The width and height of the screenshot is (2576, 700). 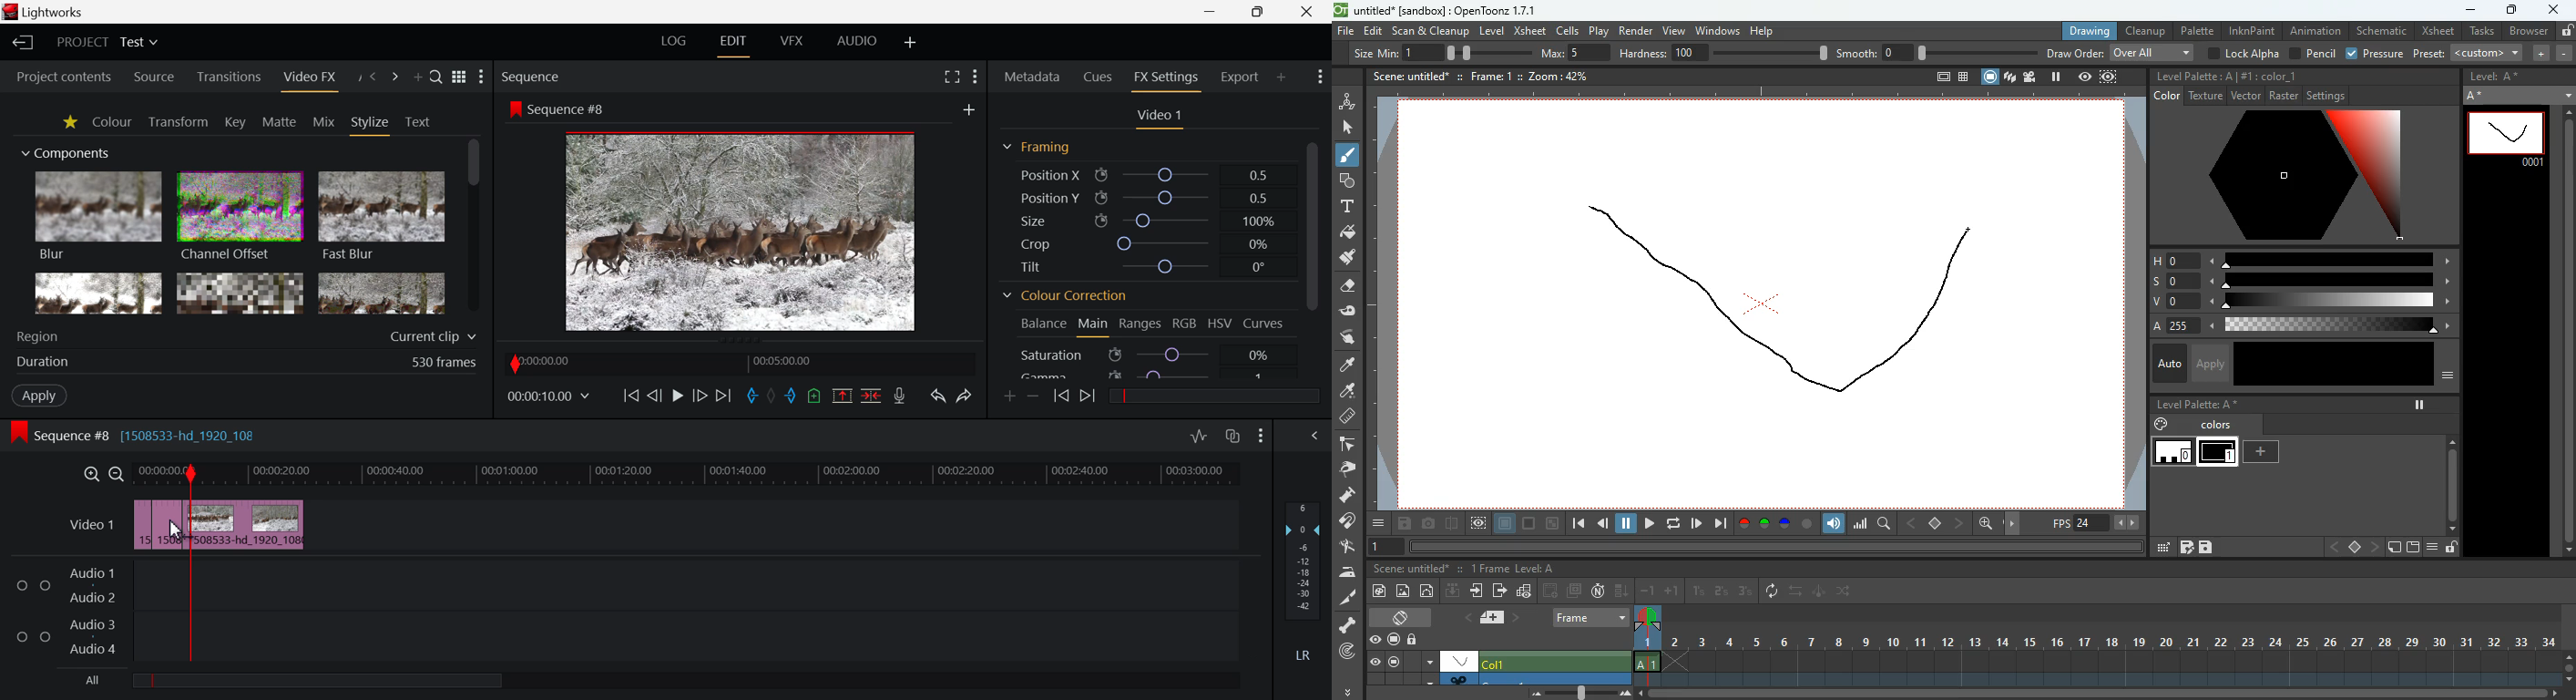 What do you see at coordinates (1374, 31) in the screenshot?
I see `edit` at bounding box center [1374, 31].